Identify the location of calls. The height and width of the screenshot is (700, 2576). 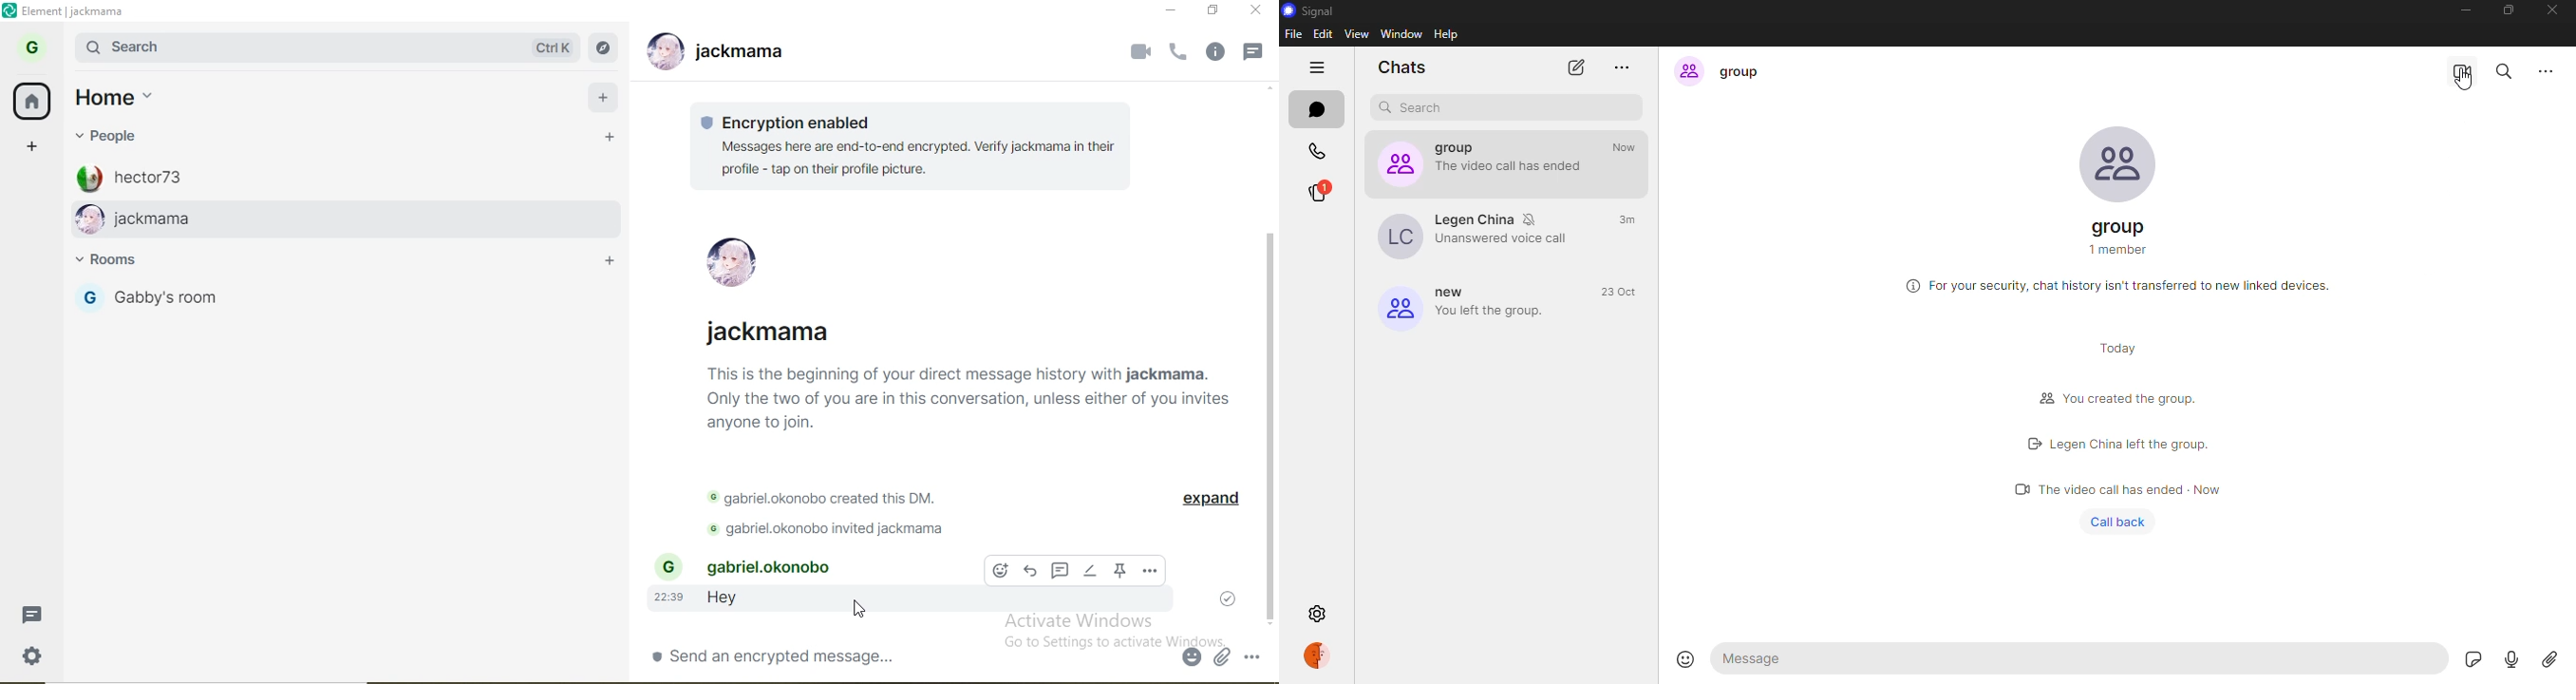
(1321, 150).